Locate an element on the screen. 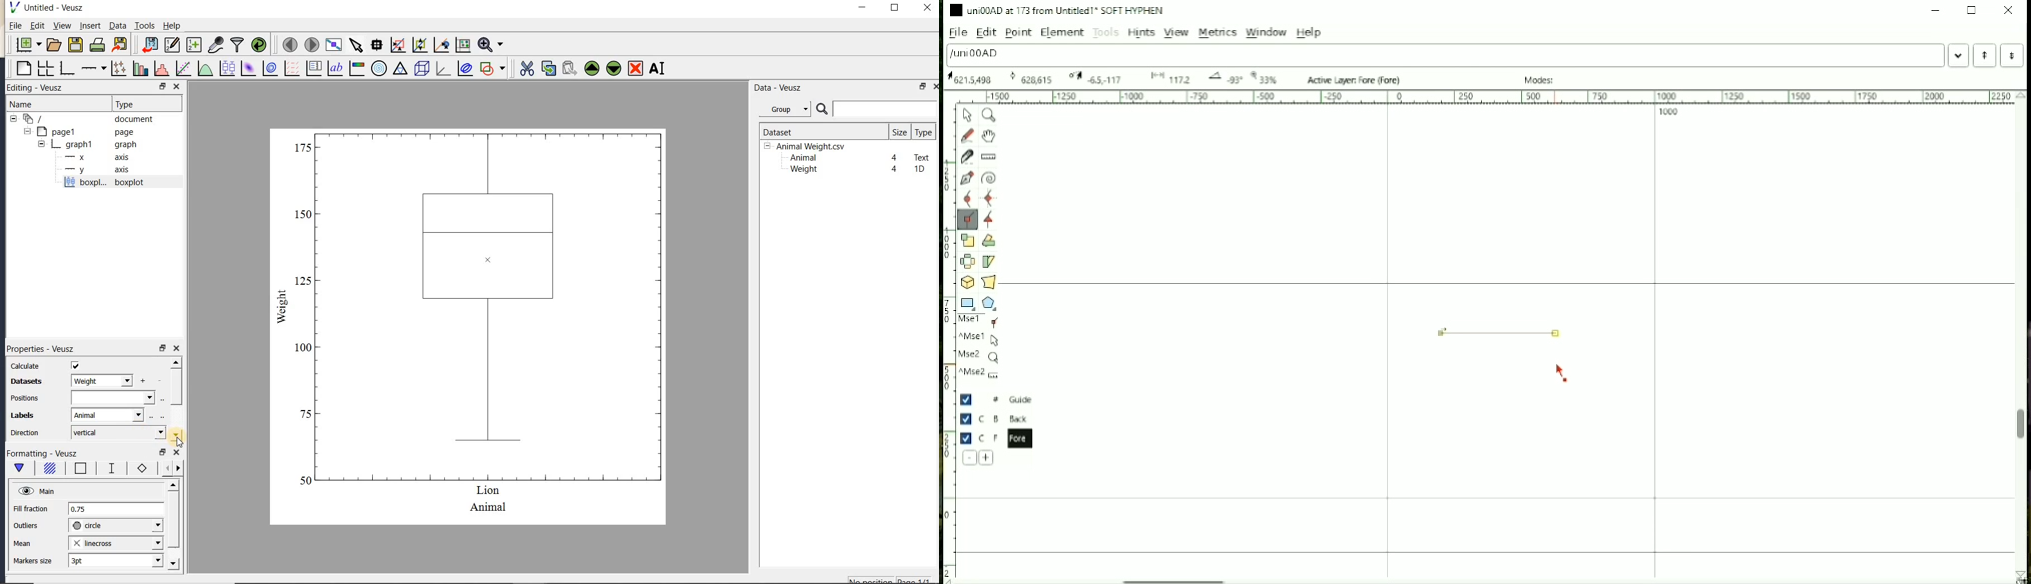 The height and width of the screenshot is (588, 2044). 173 Oxad U+00AD "uni00AD" SOFT HYPHEN is located at coordinates (1225, 79).